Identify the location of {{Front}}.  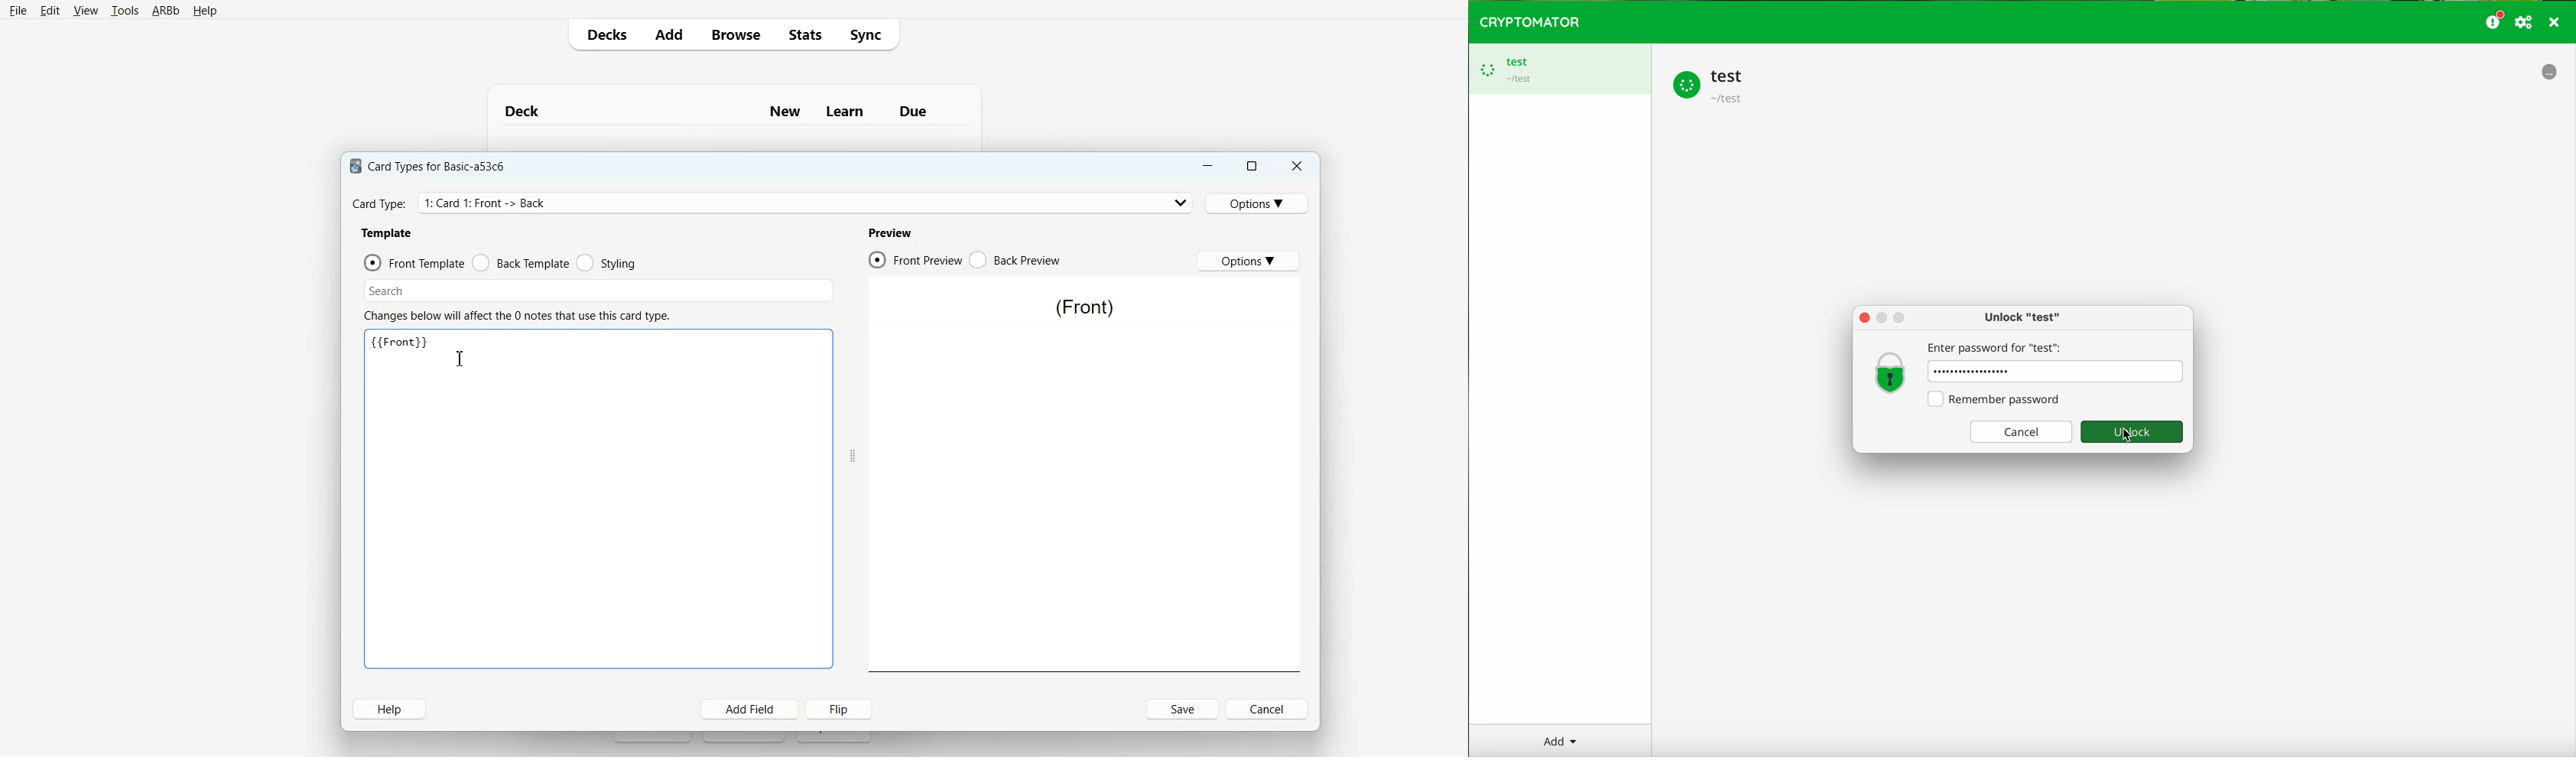
(401, 341).